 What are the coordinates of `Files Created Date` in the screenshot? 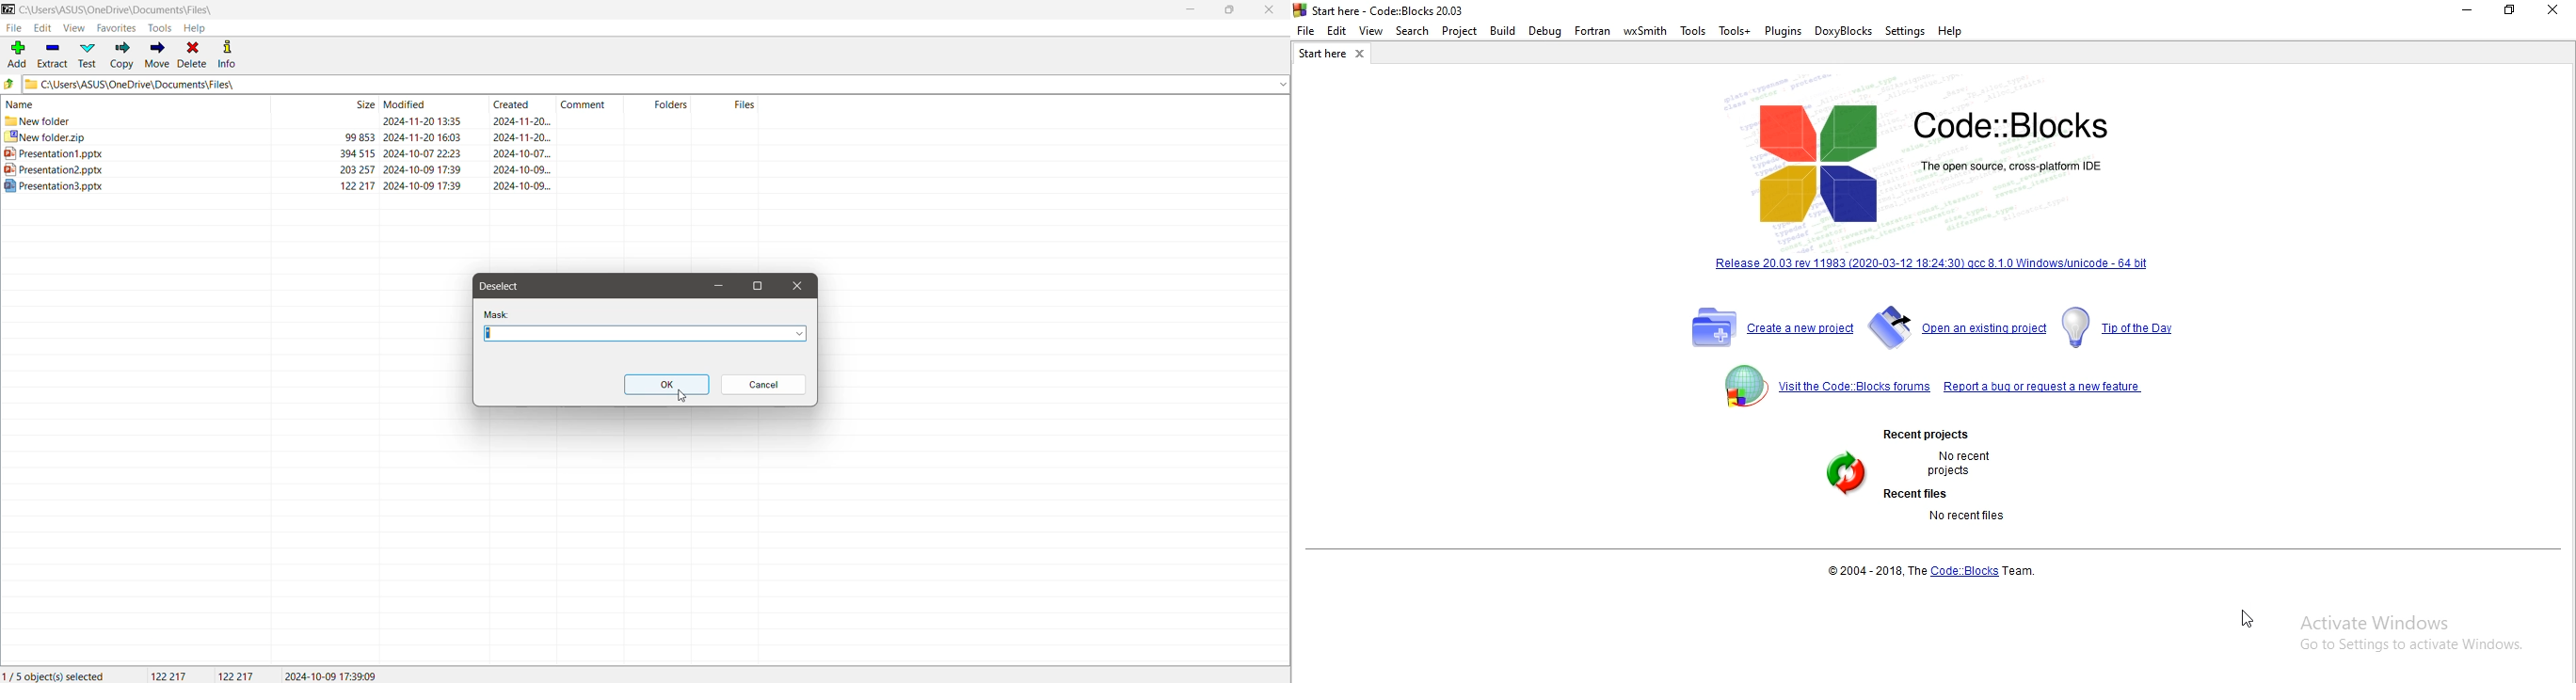 It's located at (524, 104).